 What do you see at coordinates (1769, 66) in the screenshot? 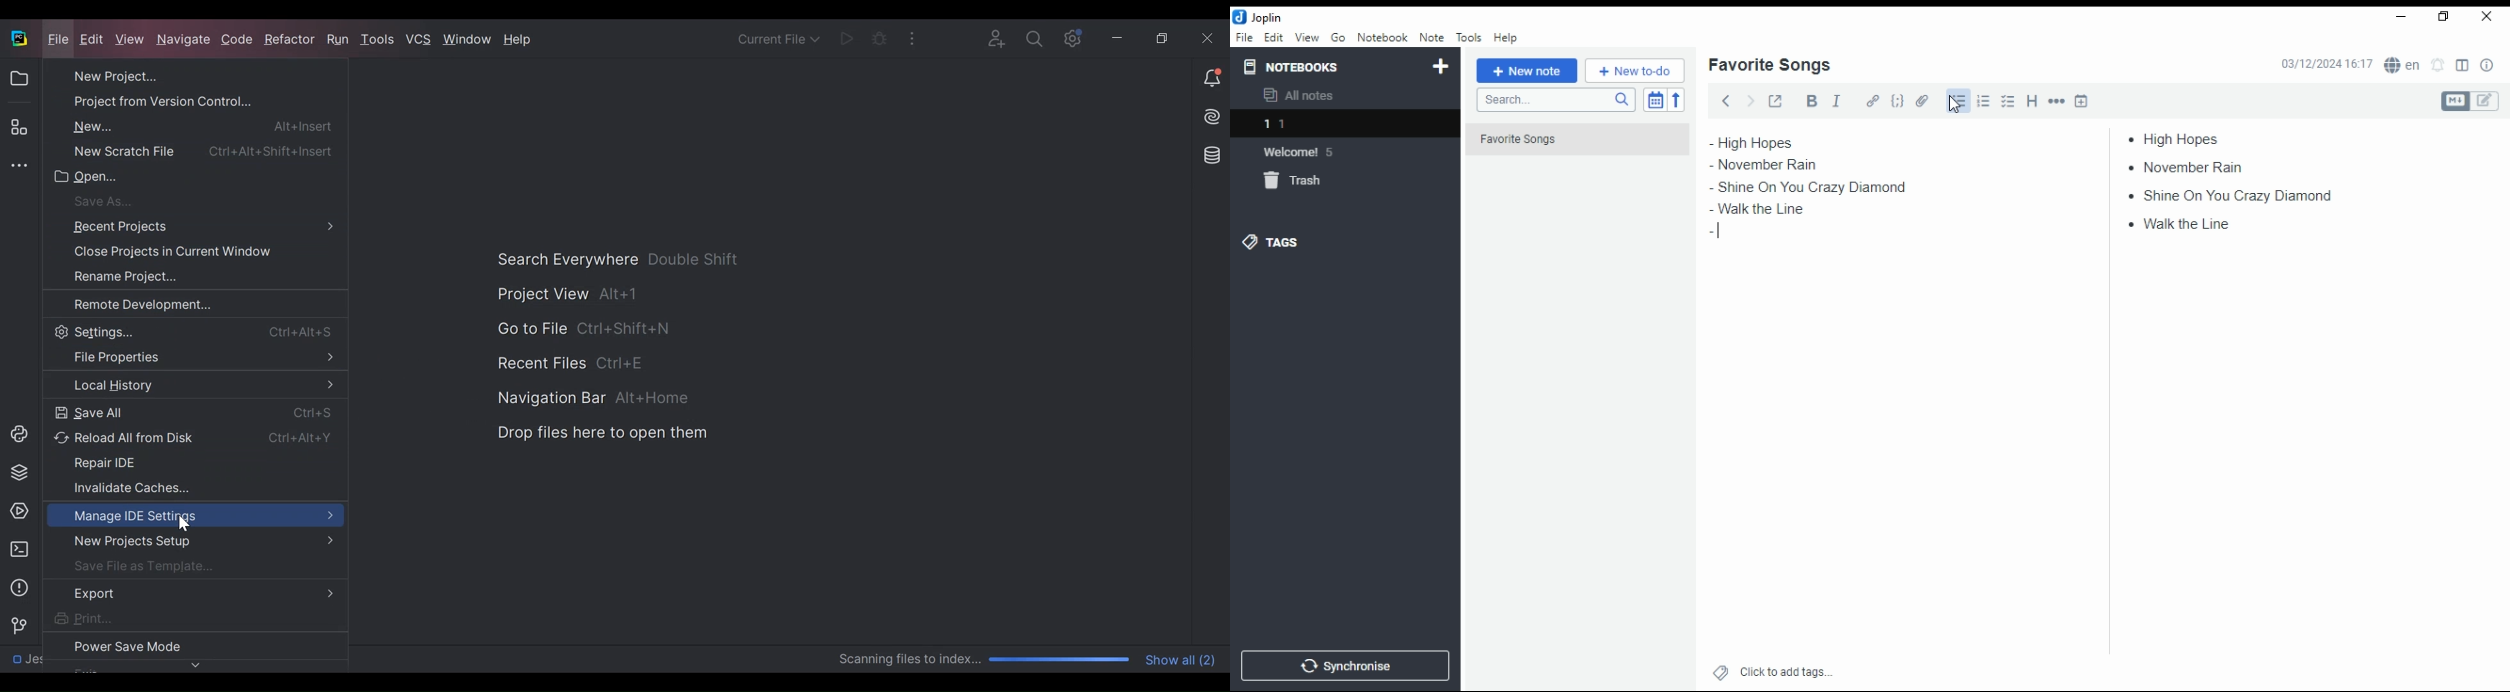
I see `list name` at bounding box center [1769, 66].